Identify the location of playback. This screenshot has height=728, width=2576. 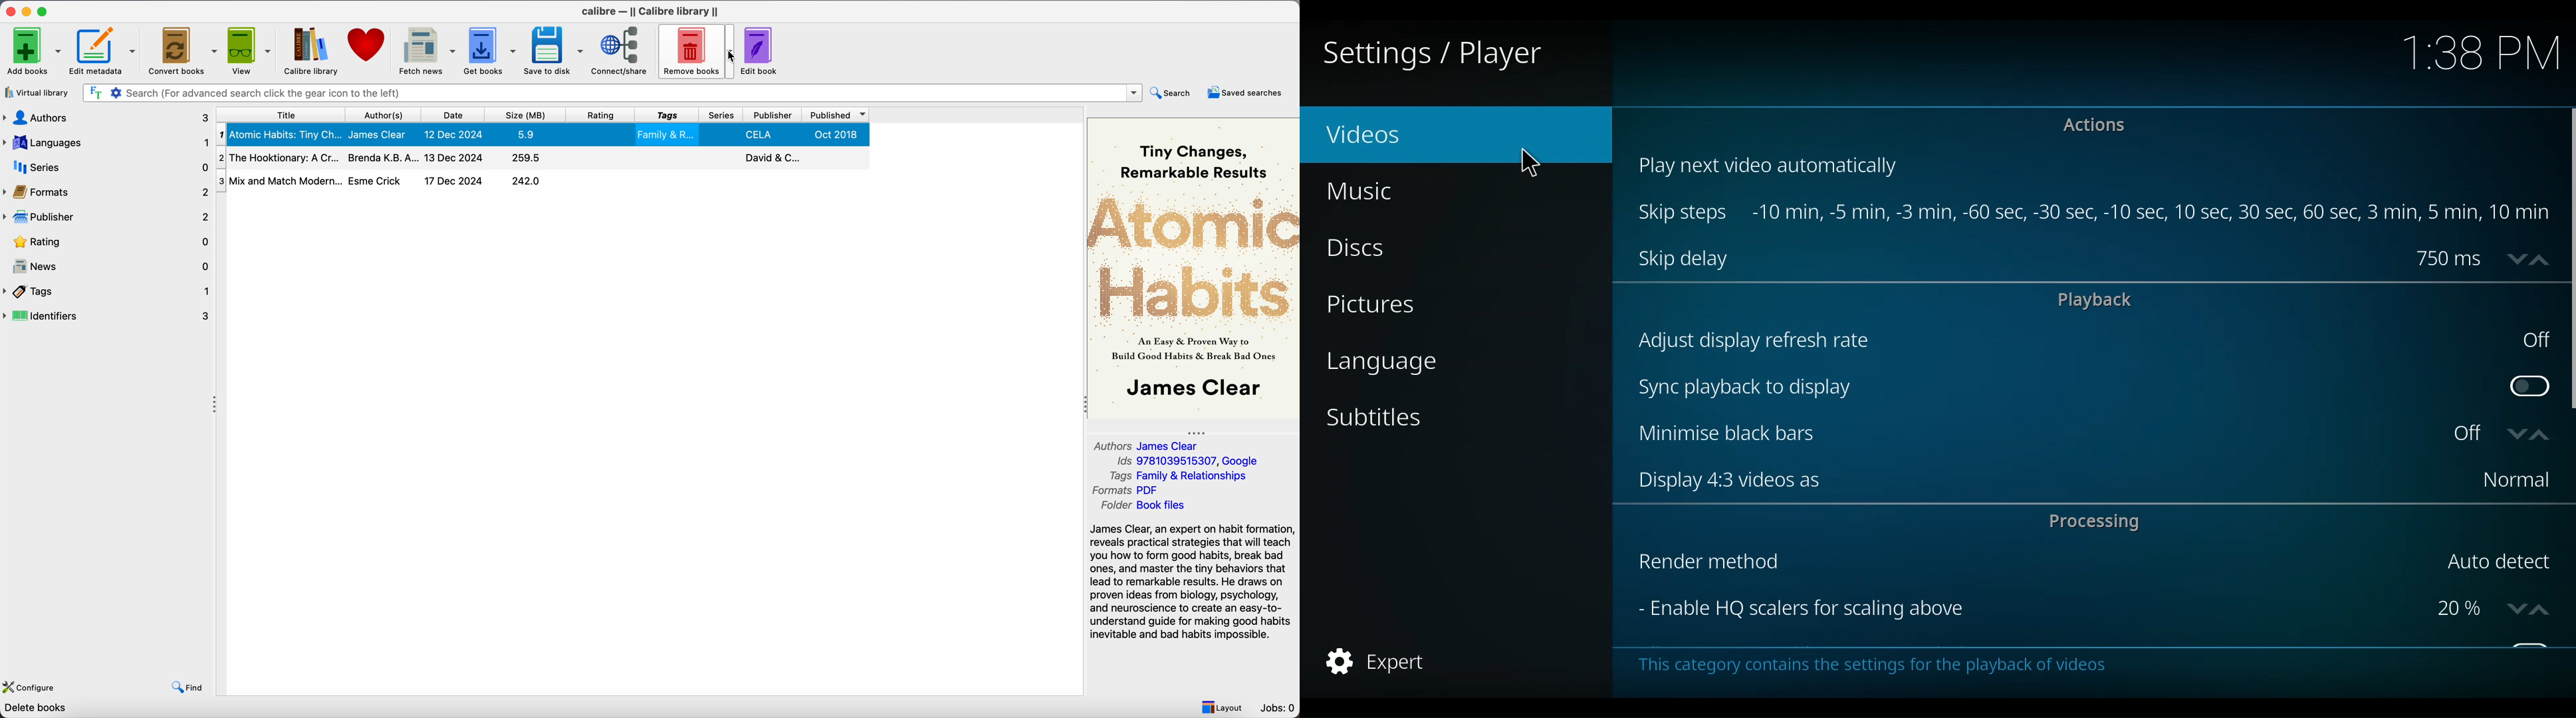
(2094, 300).